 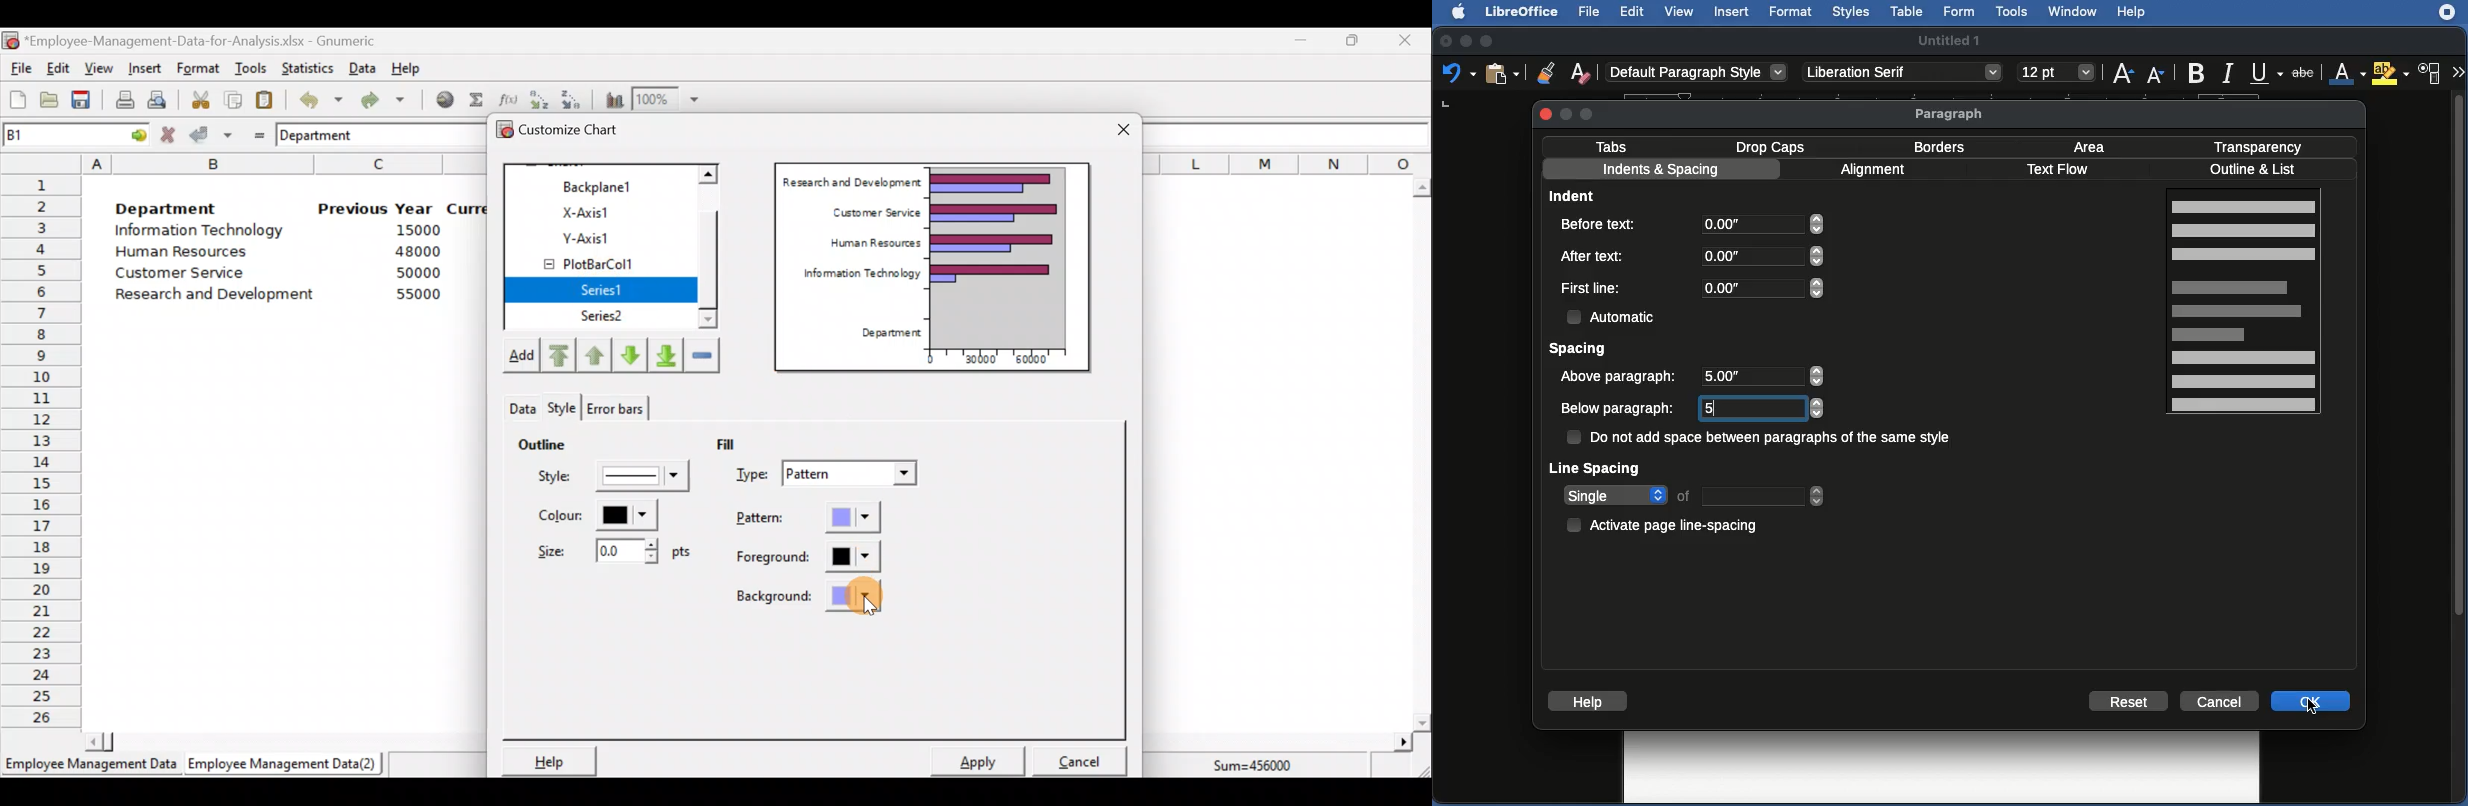 What do you see at coordinates (1579, 350) in the screenshot?
I see `Spacing` at bounding box center [1579, 350].